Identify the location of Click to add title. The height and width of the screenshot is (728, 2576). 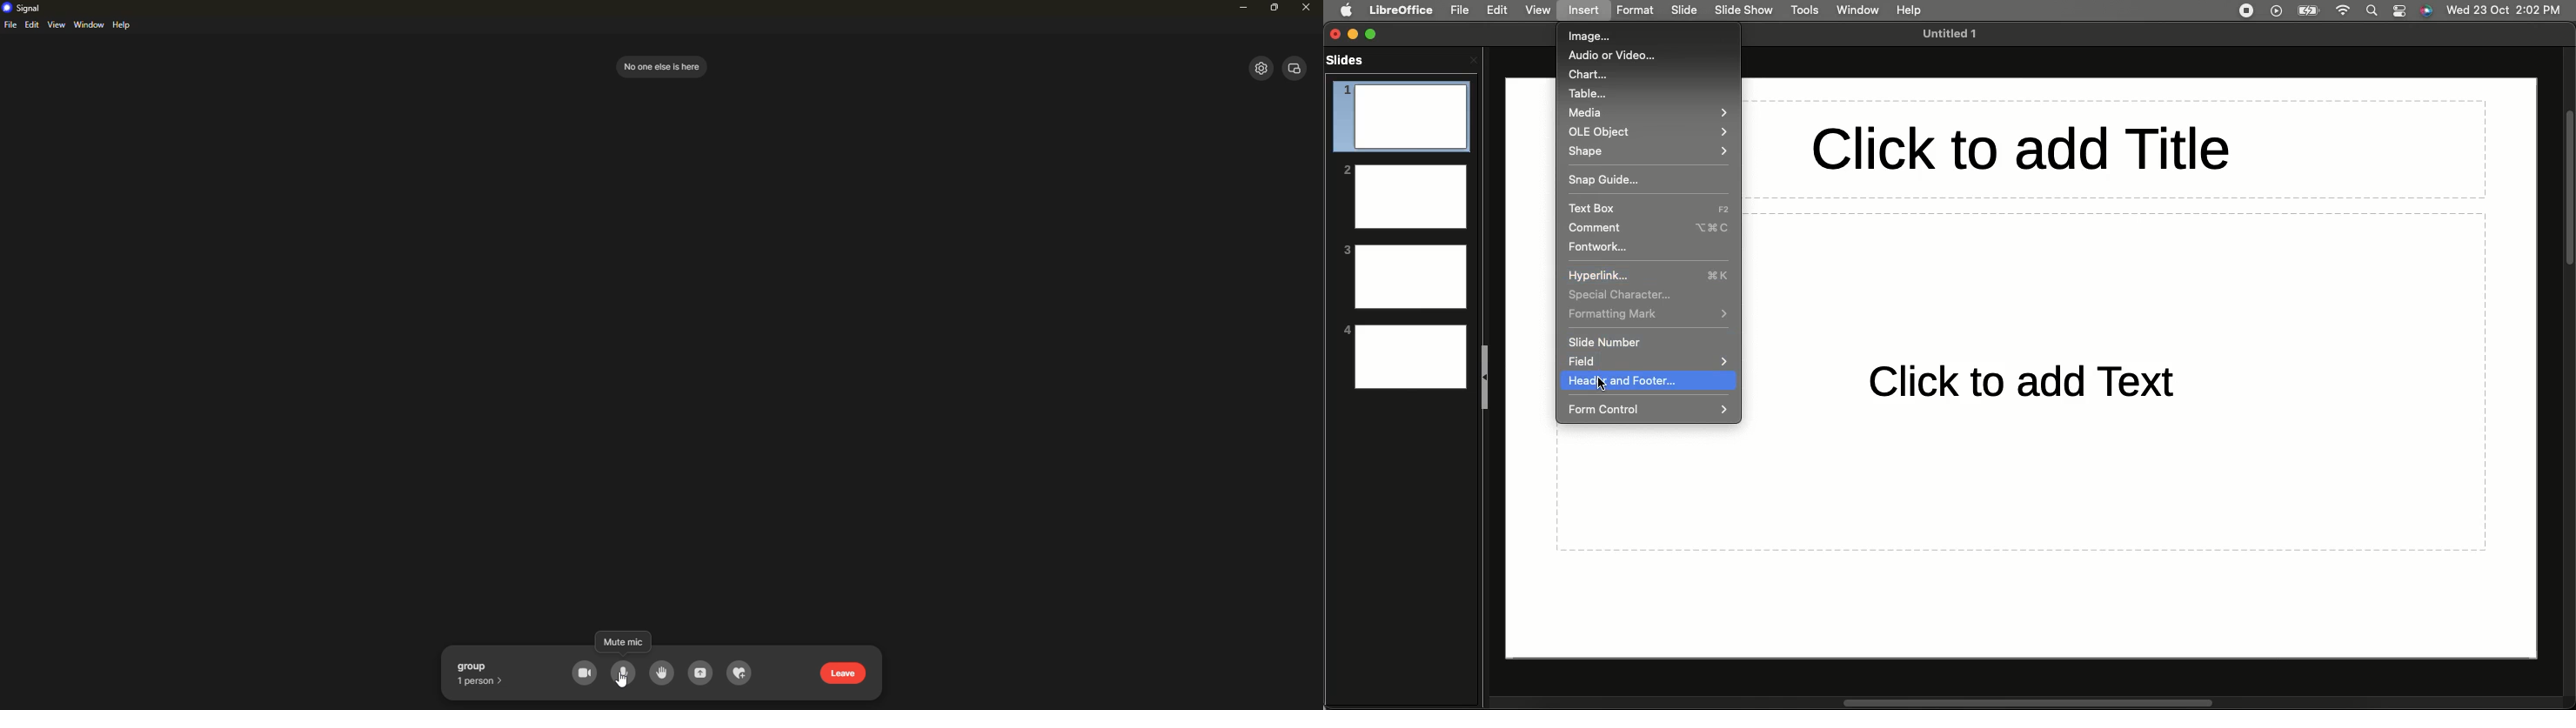
(2114, 149).